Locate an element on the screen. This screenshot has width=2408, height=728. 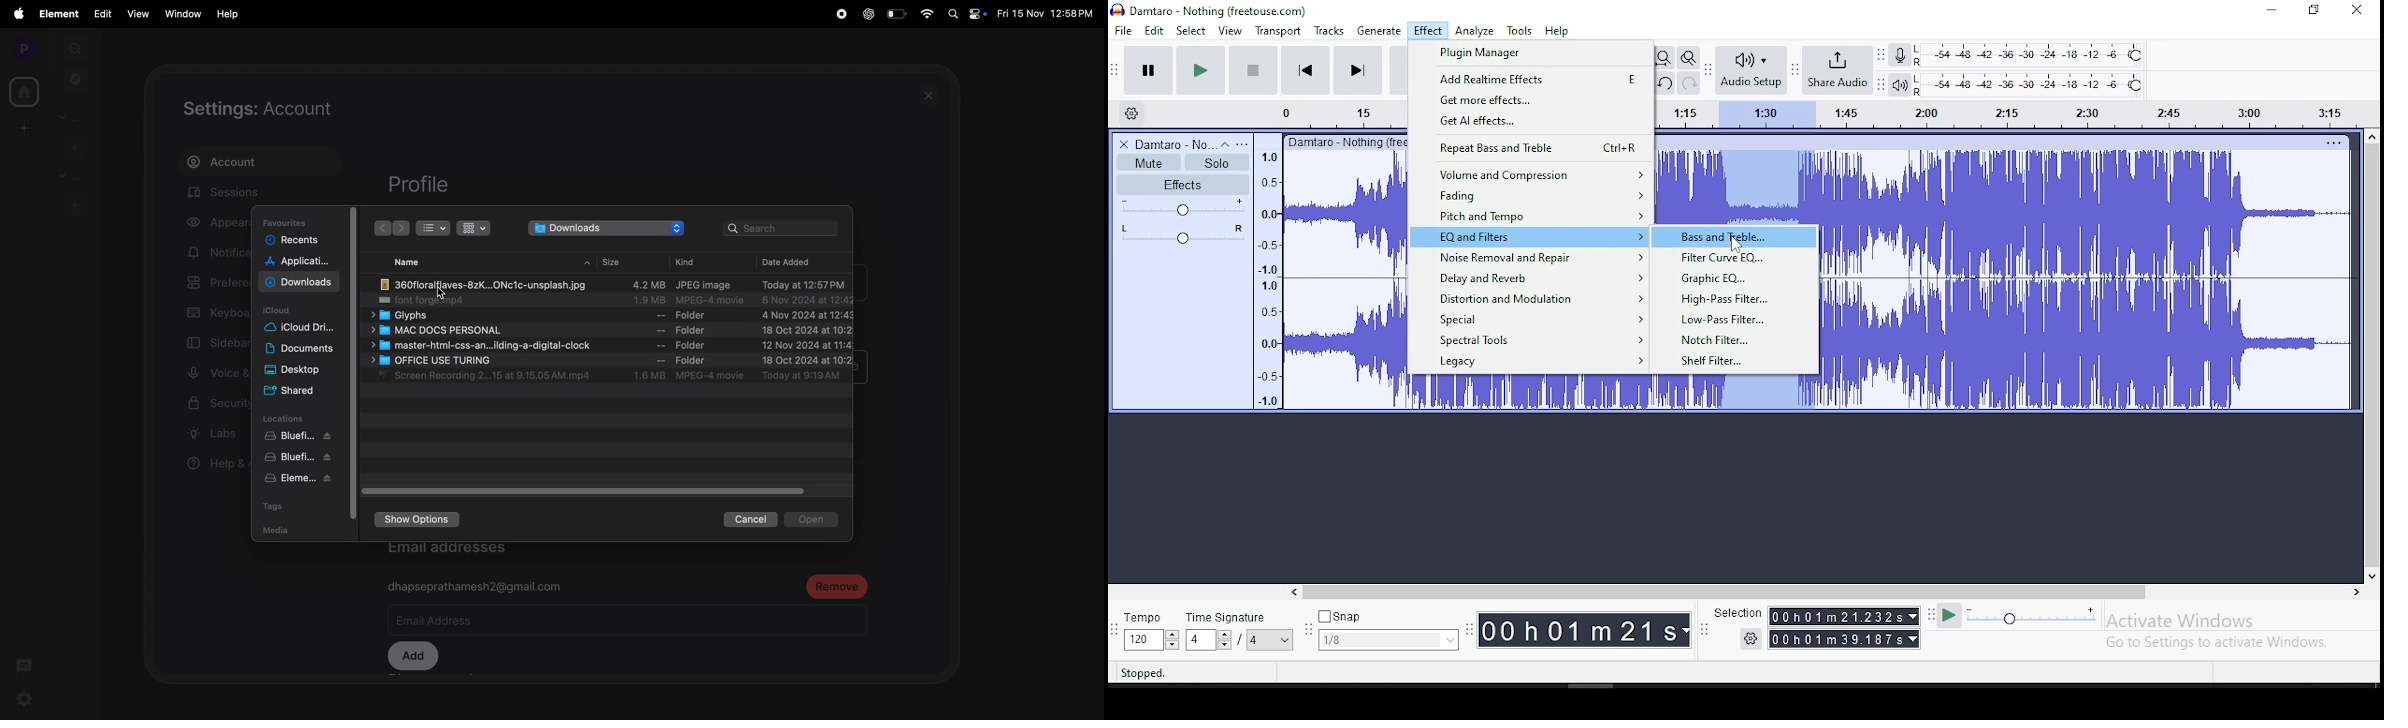
profile is located at coordinates (20, 48).